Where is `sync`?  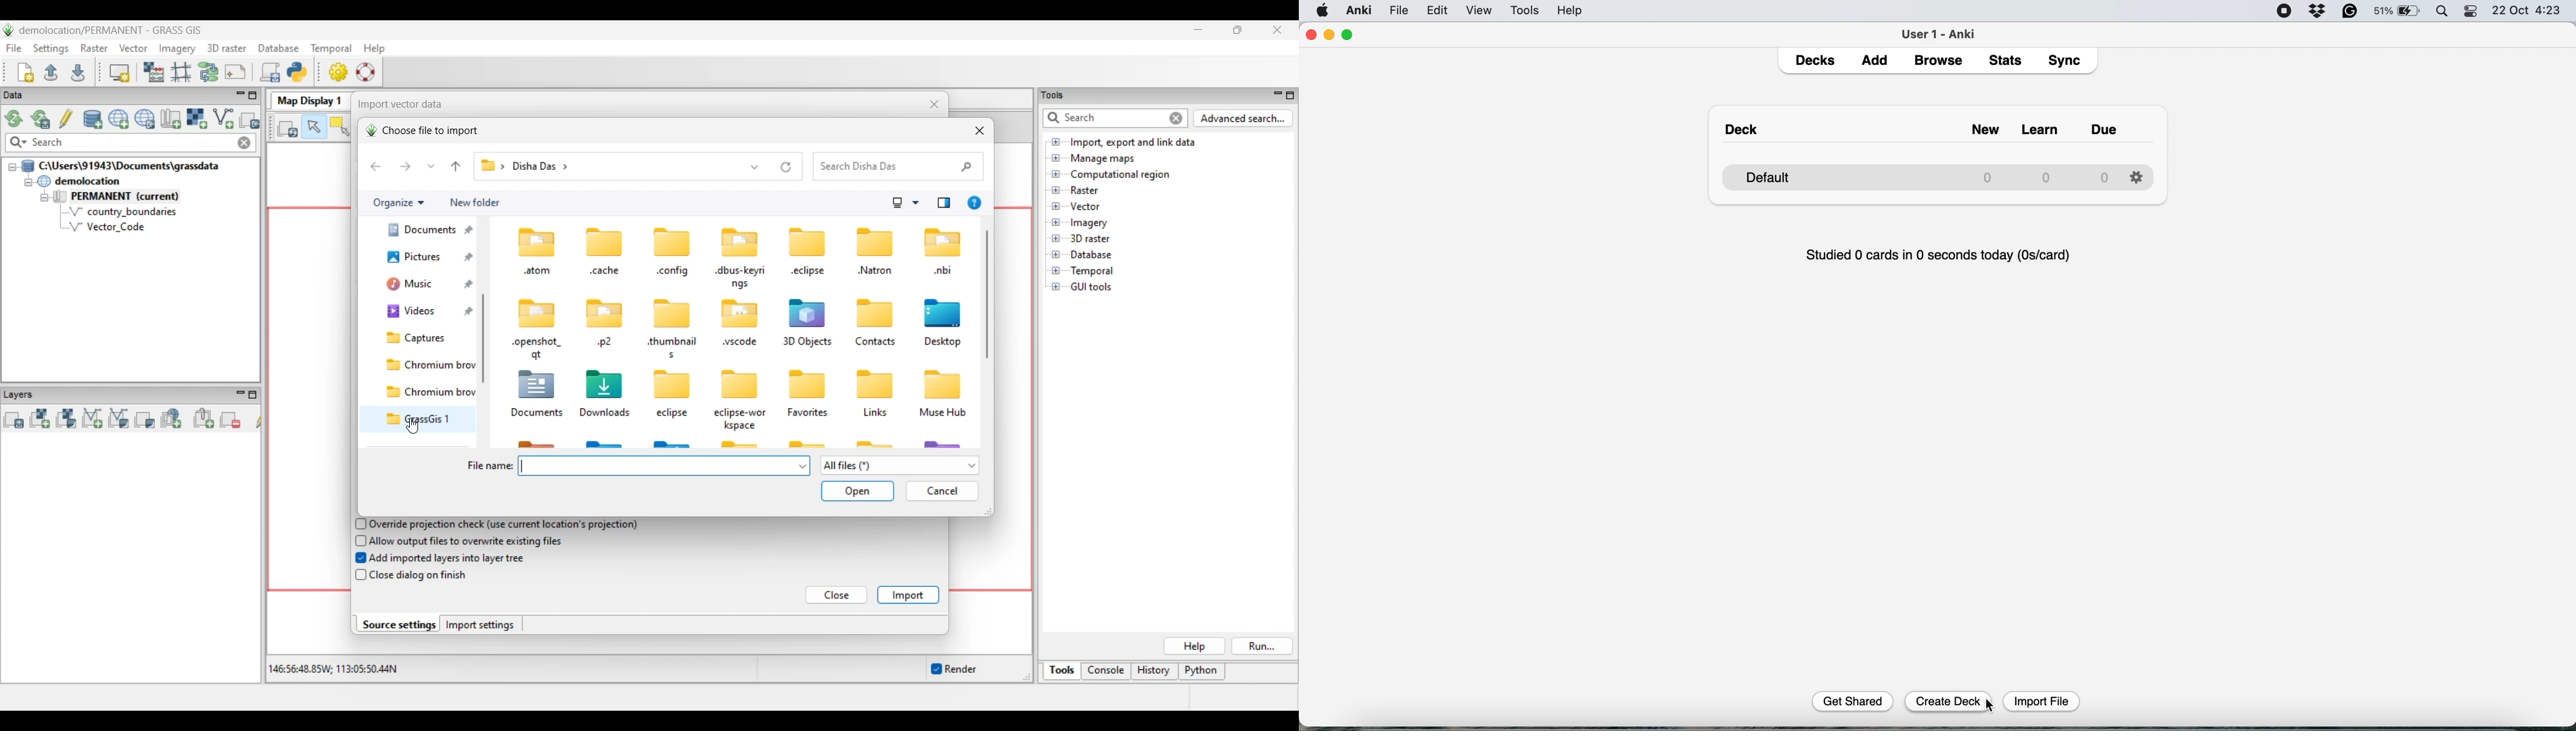
sync is located at coordinates (2067, 62).